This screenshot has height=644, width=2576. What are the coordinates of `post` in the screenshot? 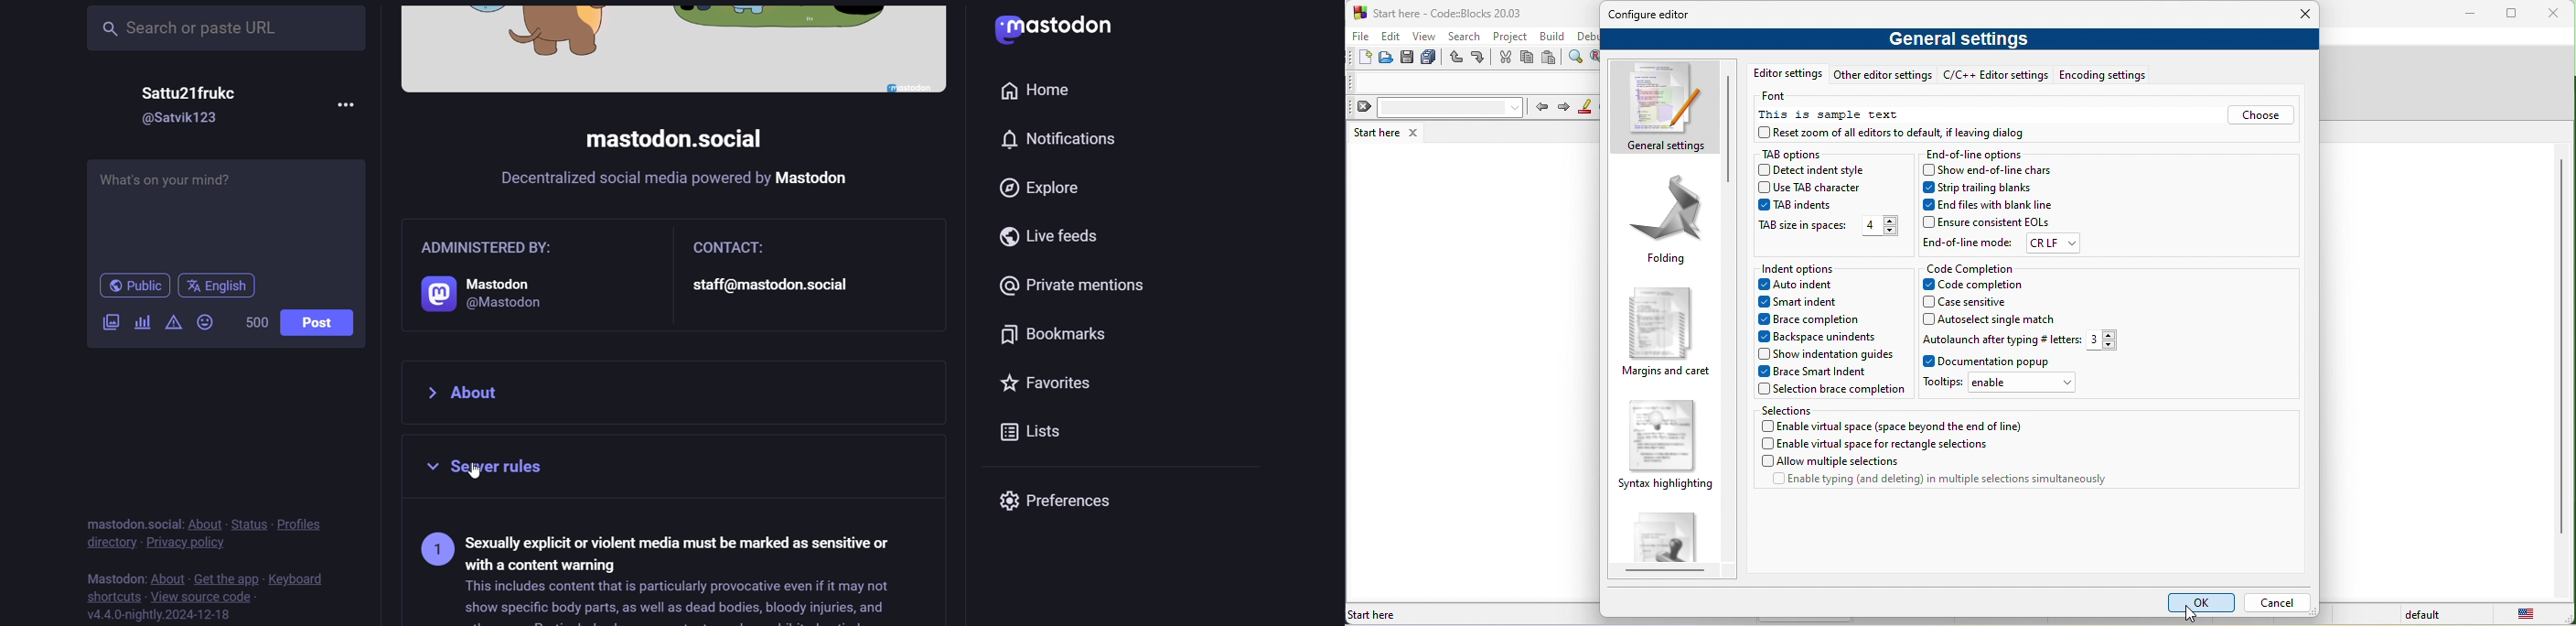 It's located at (323, 322).